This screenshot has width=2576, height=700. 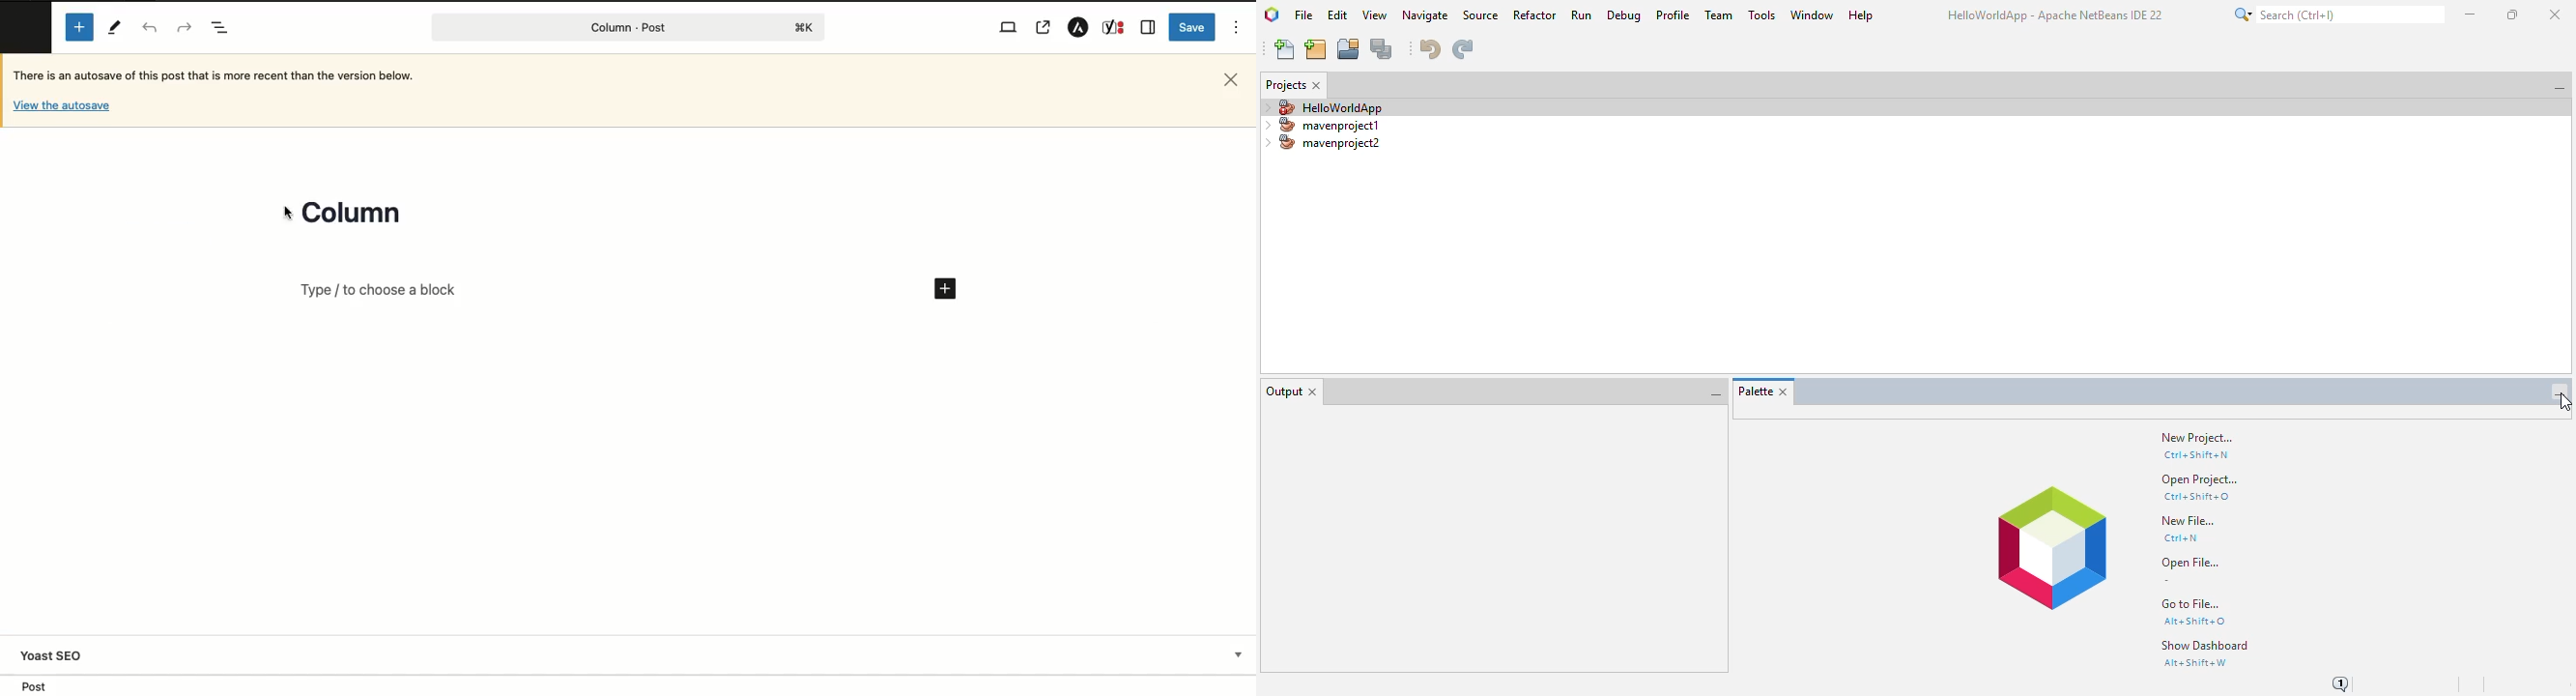 What do you see at coordinates (1149, 28) in the screenshot?
I see `Sidebar` at bounding box center [1149, 28].